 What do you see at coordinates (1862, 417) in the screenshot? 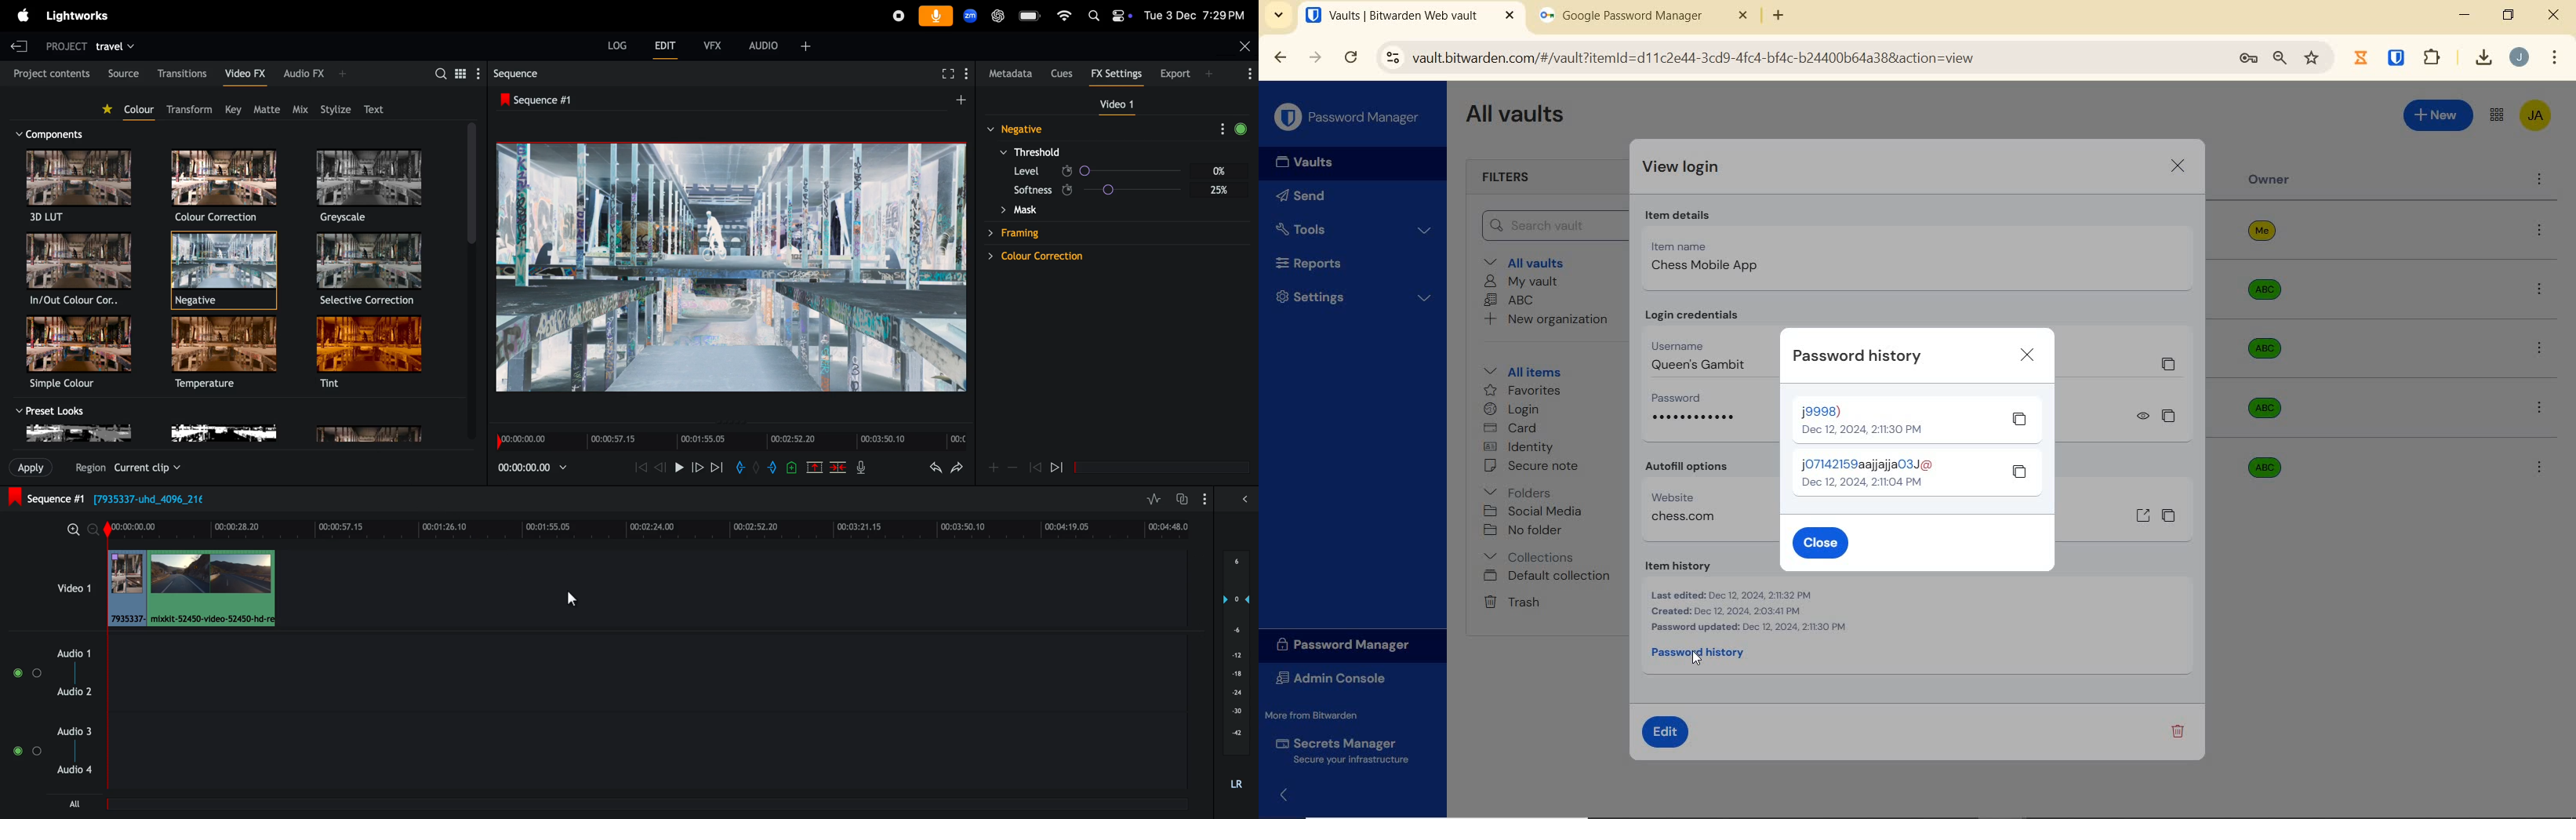
I see `password` at bounding box center [1862, 417].